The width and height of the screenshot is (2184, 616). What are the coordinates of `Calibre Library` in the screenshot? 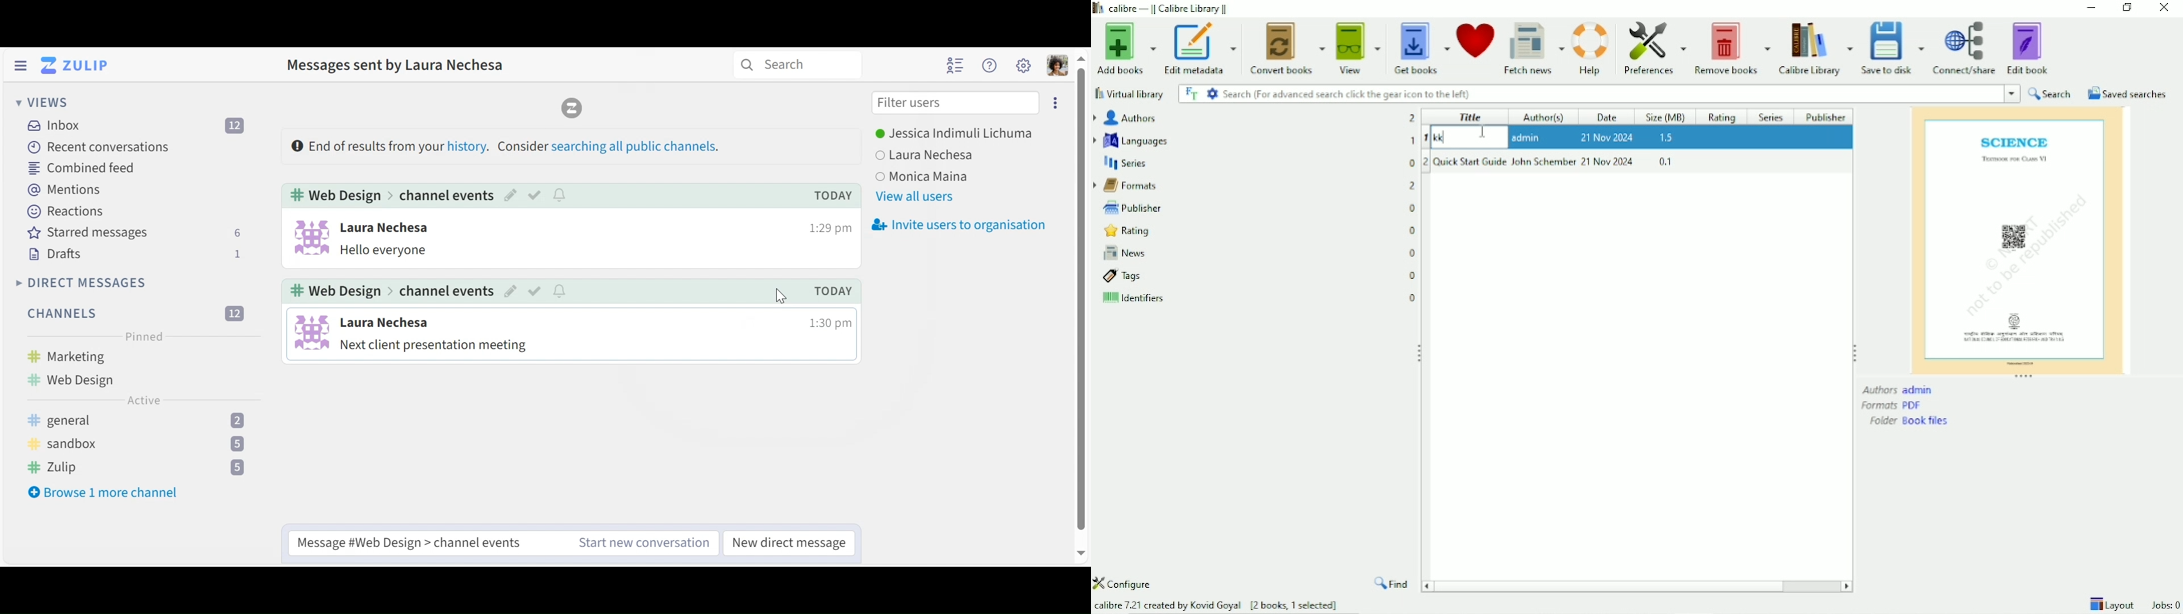 It's located at (1814, 48).